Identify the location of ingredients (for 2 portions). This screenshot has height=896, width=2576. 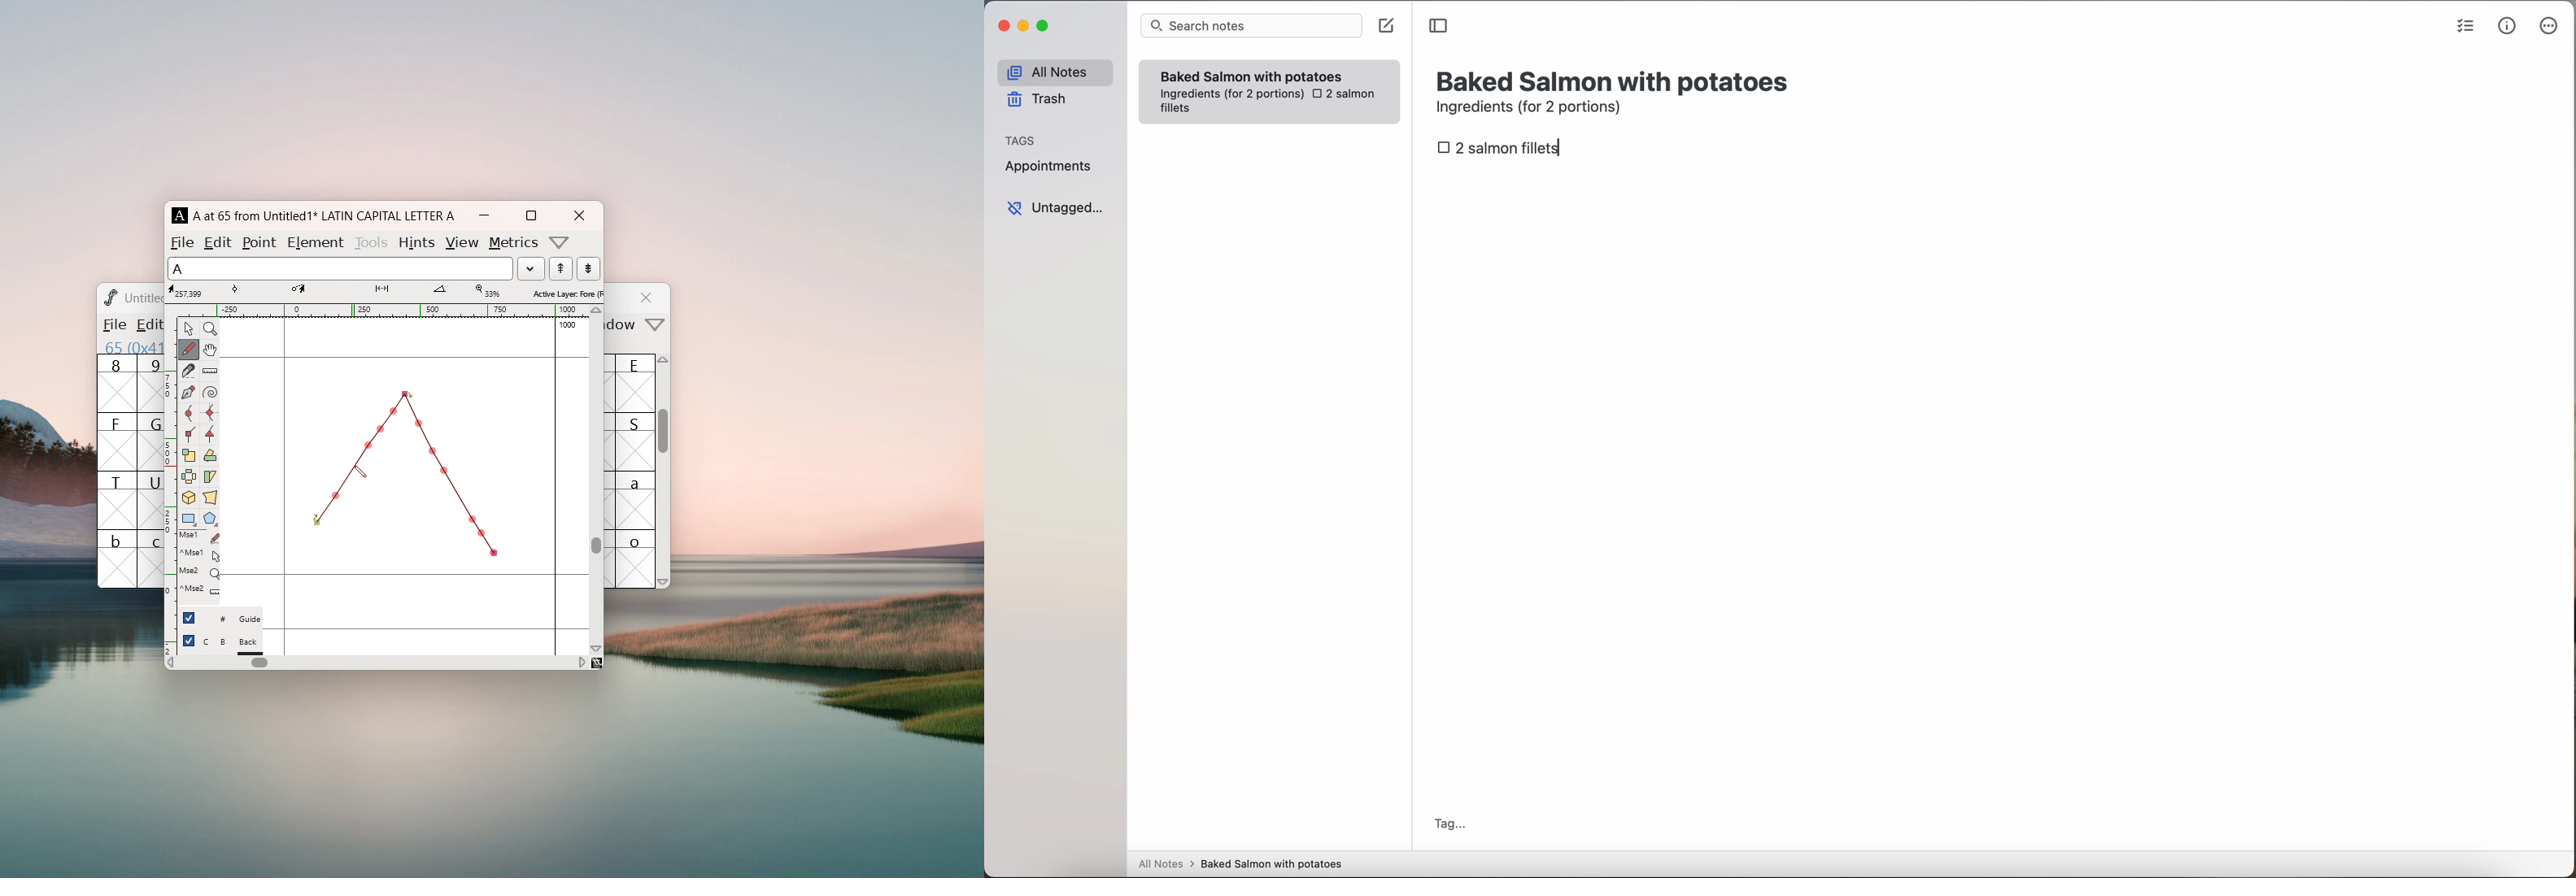
(1532, 108).